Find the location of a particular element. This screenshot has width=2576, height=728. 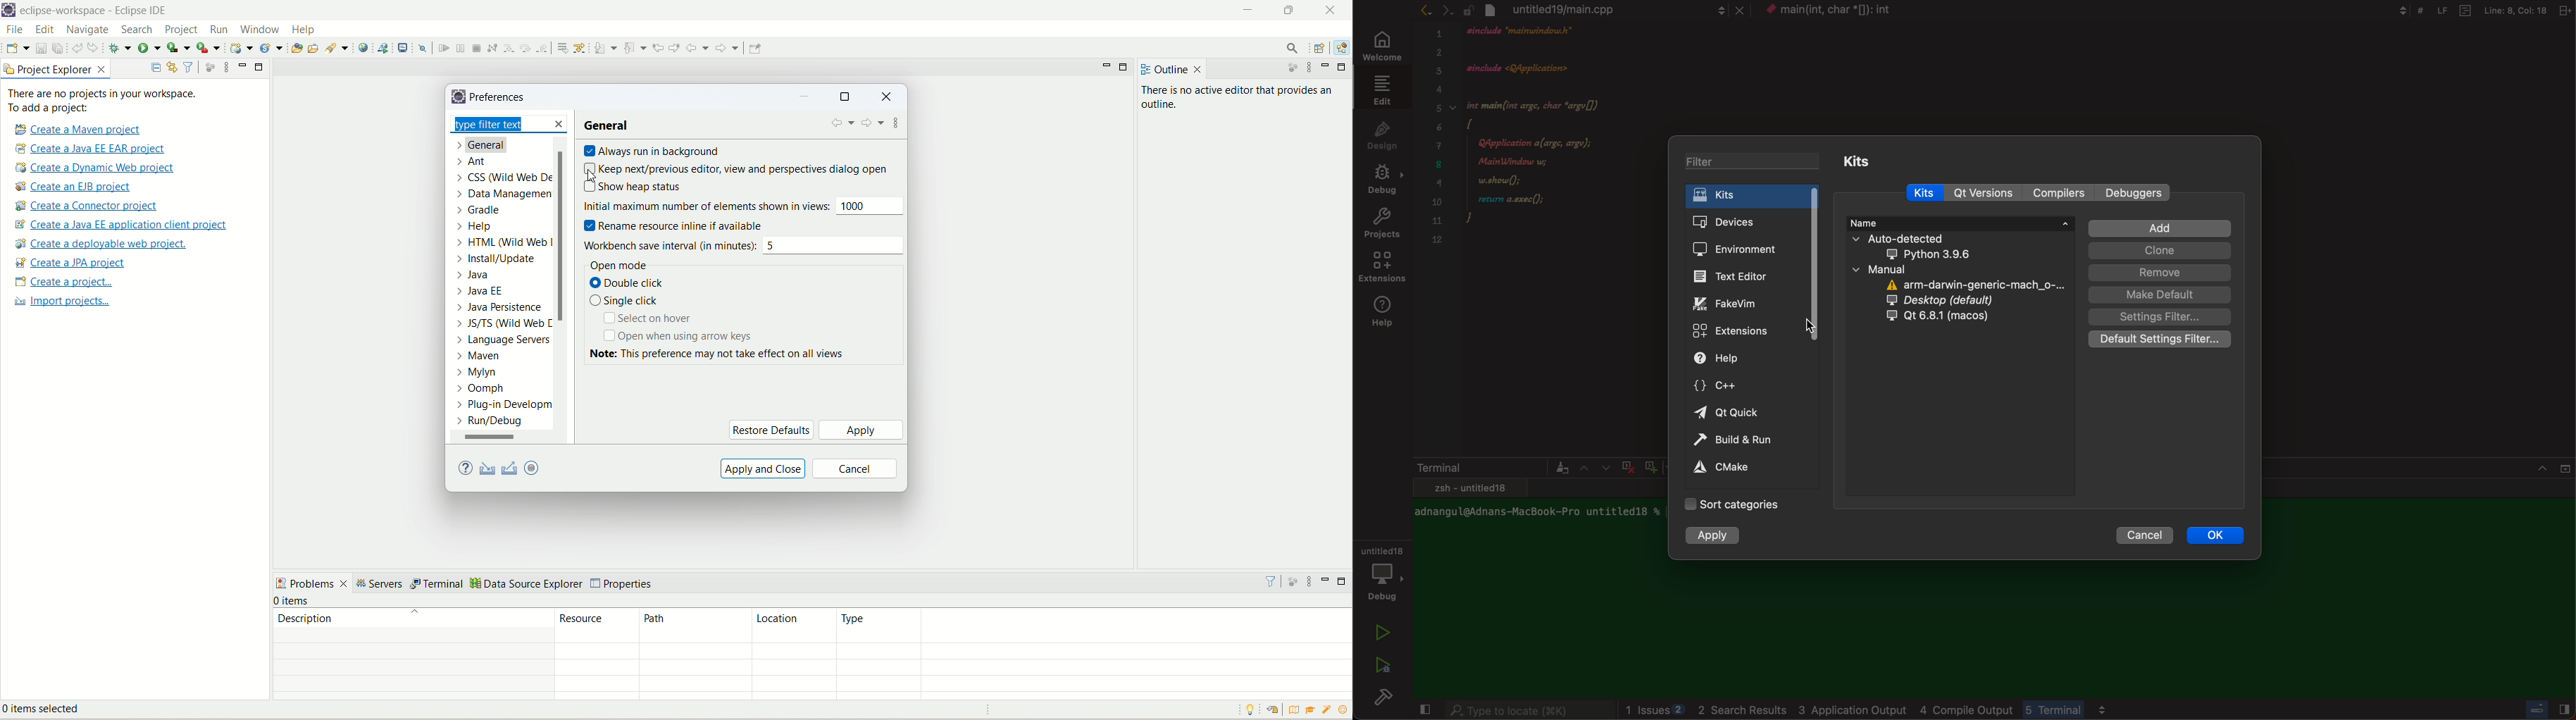

create a Maven project is located at coordinates (75, 129).